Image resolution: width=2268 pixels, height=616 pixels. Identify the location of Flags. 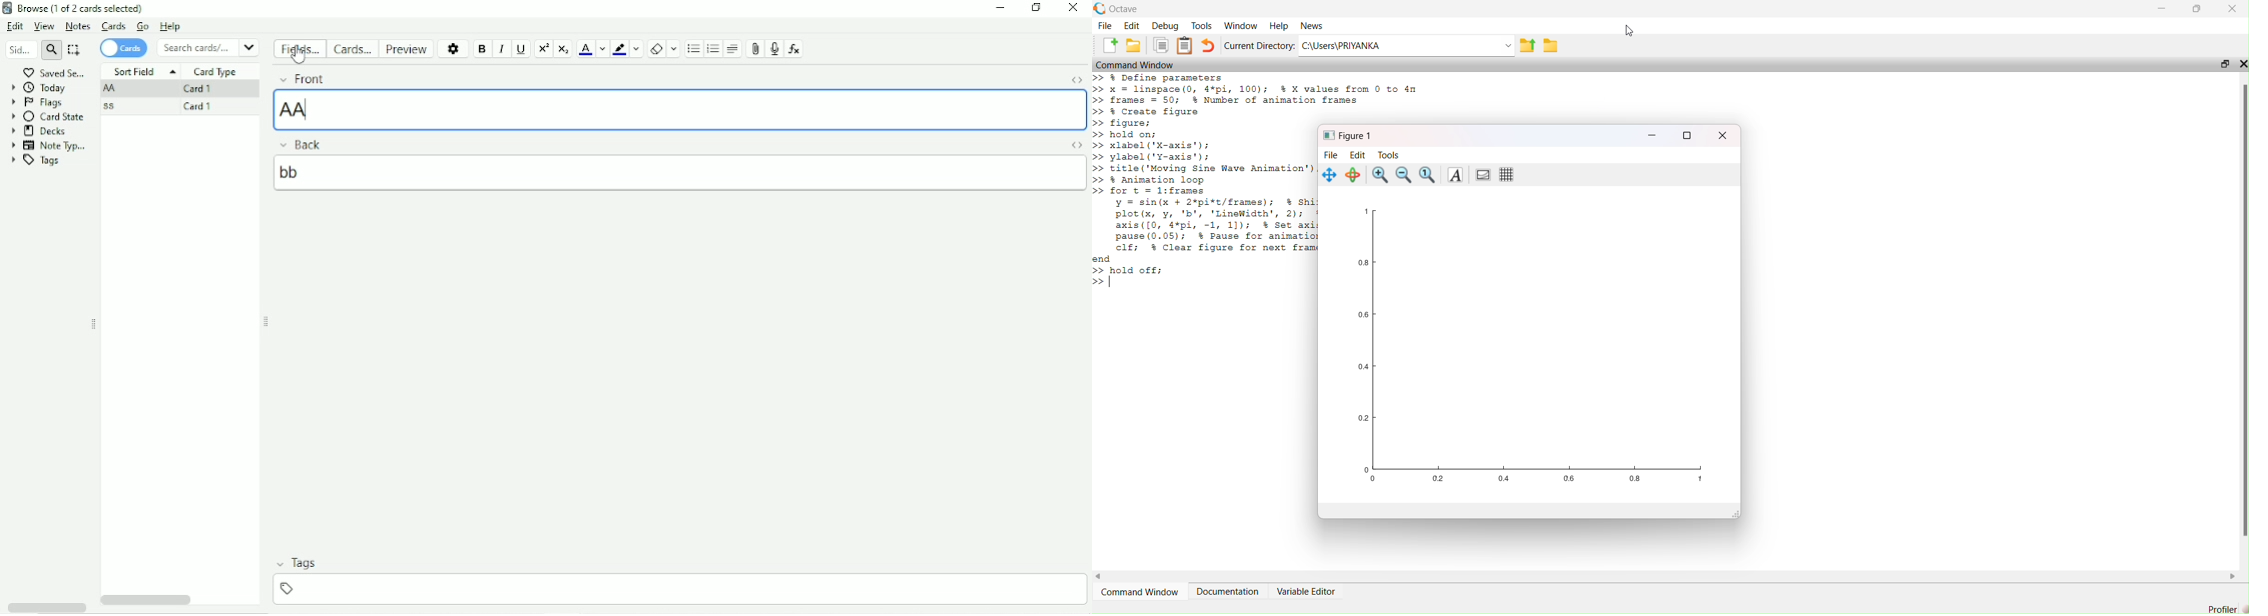
(39, 102).